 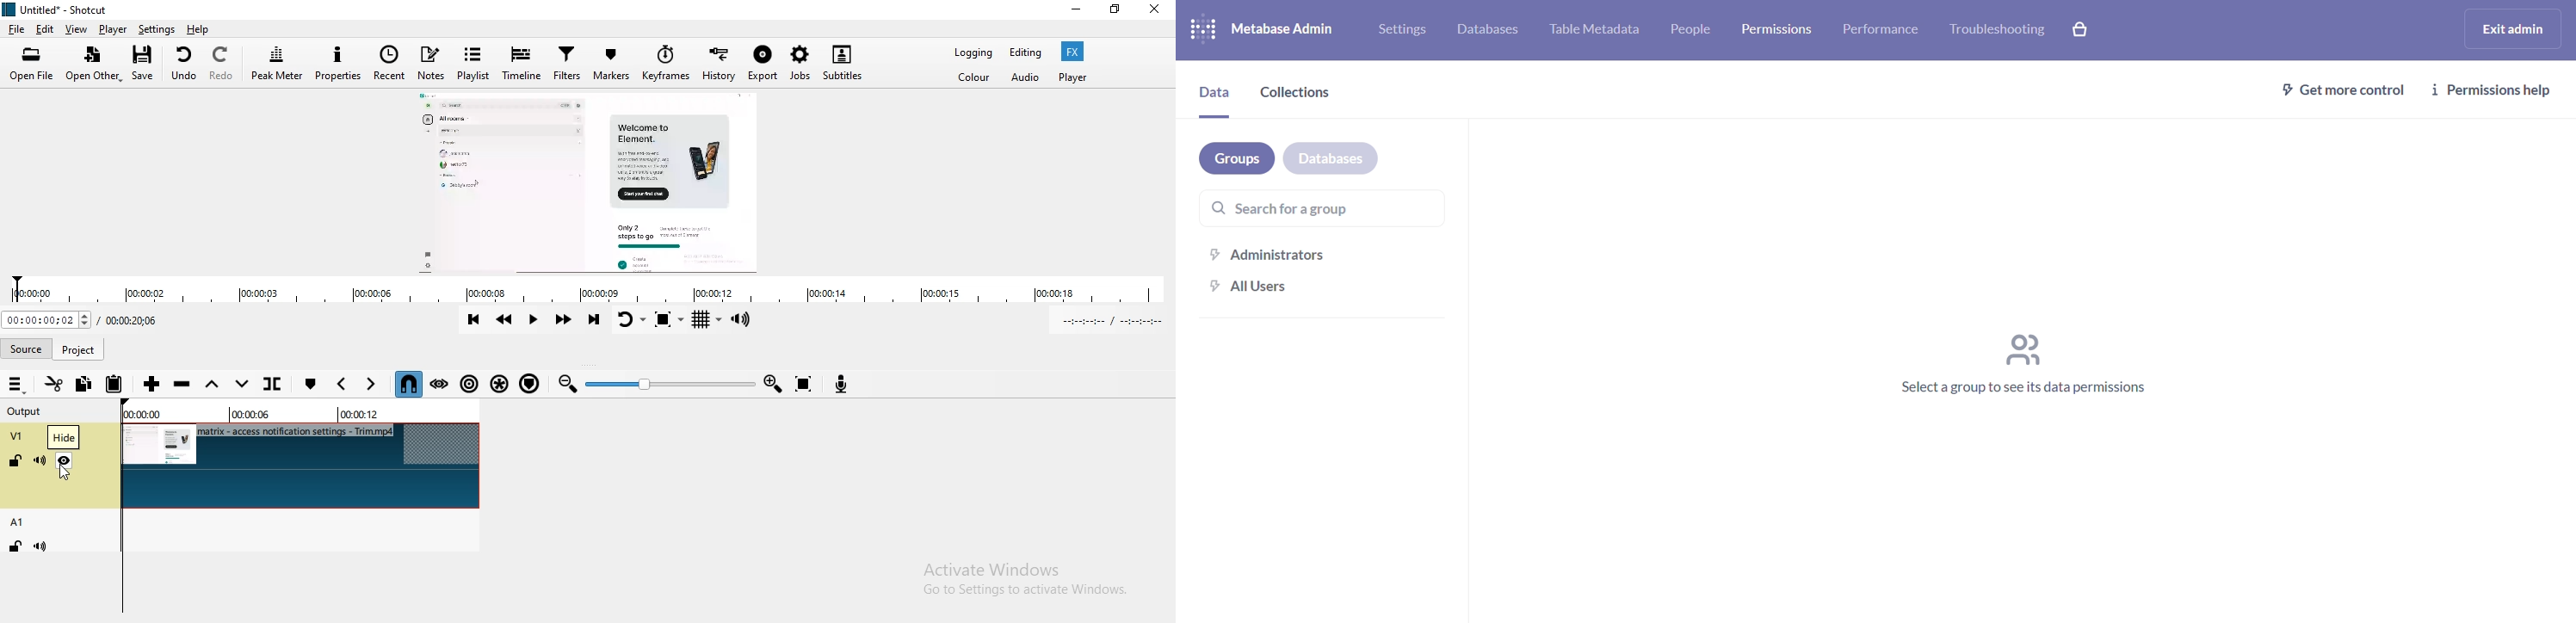 What do you see at coordinates (276, 64) in the screenshot?
I see `Peak meter` at bounding box center [276, 64].